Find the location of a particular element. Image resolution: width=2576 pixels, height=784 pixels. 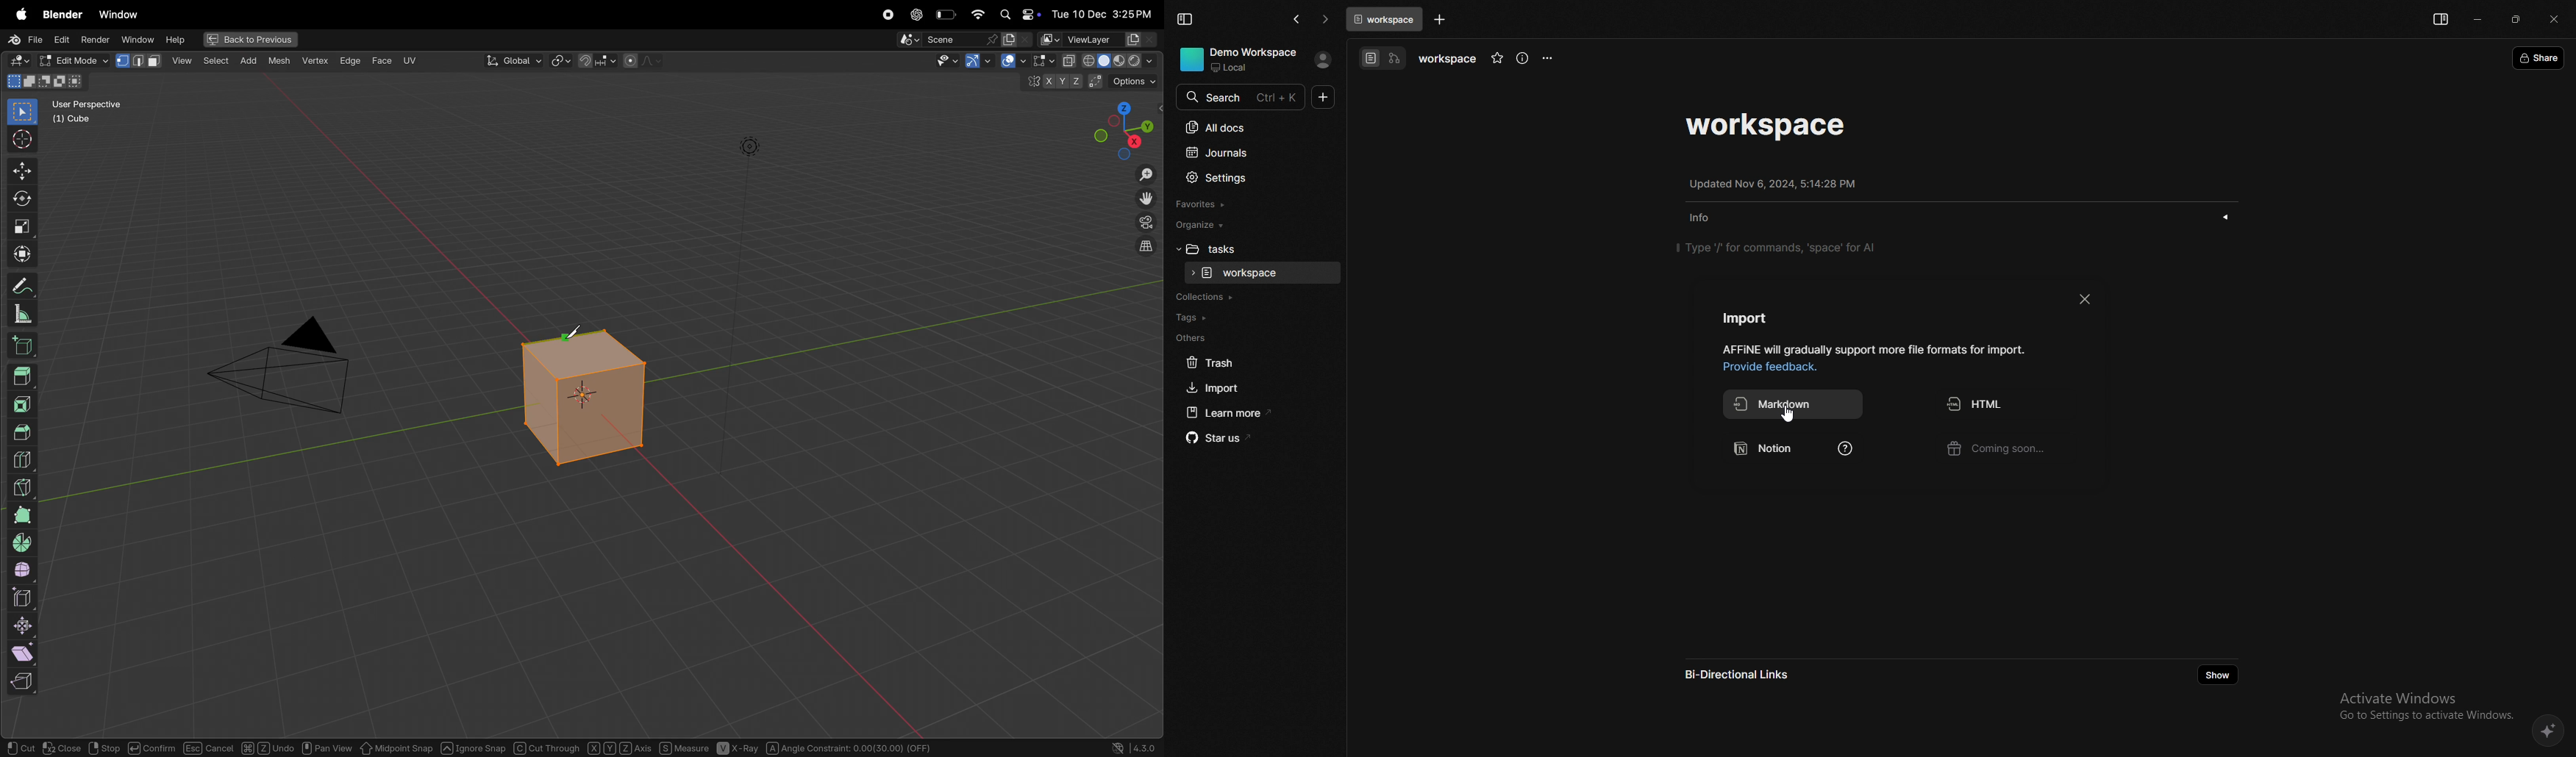

knife is located at coordinates (574, 332).